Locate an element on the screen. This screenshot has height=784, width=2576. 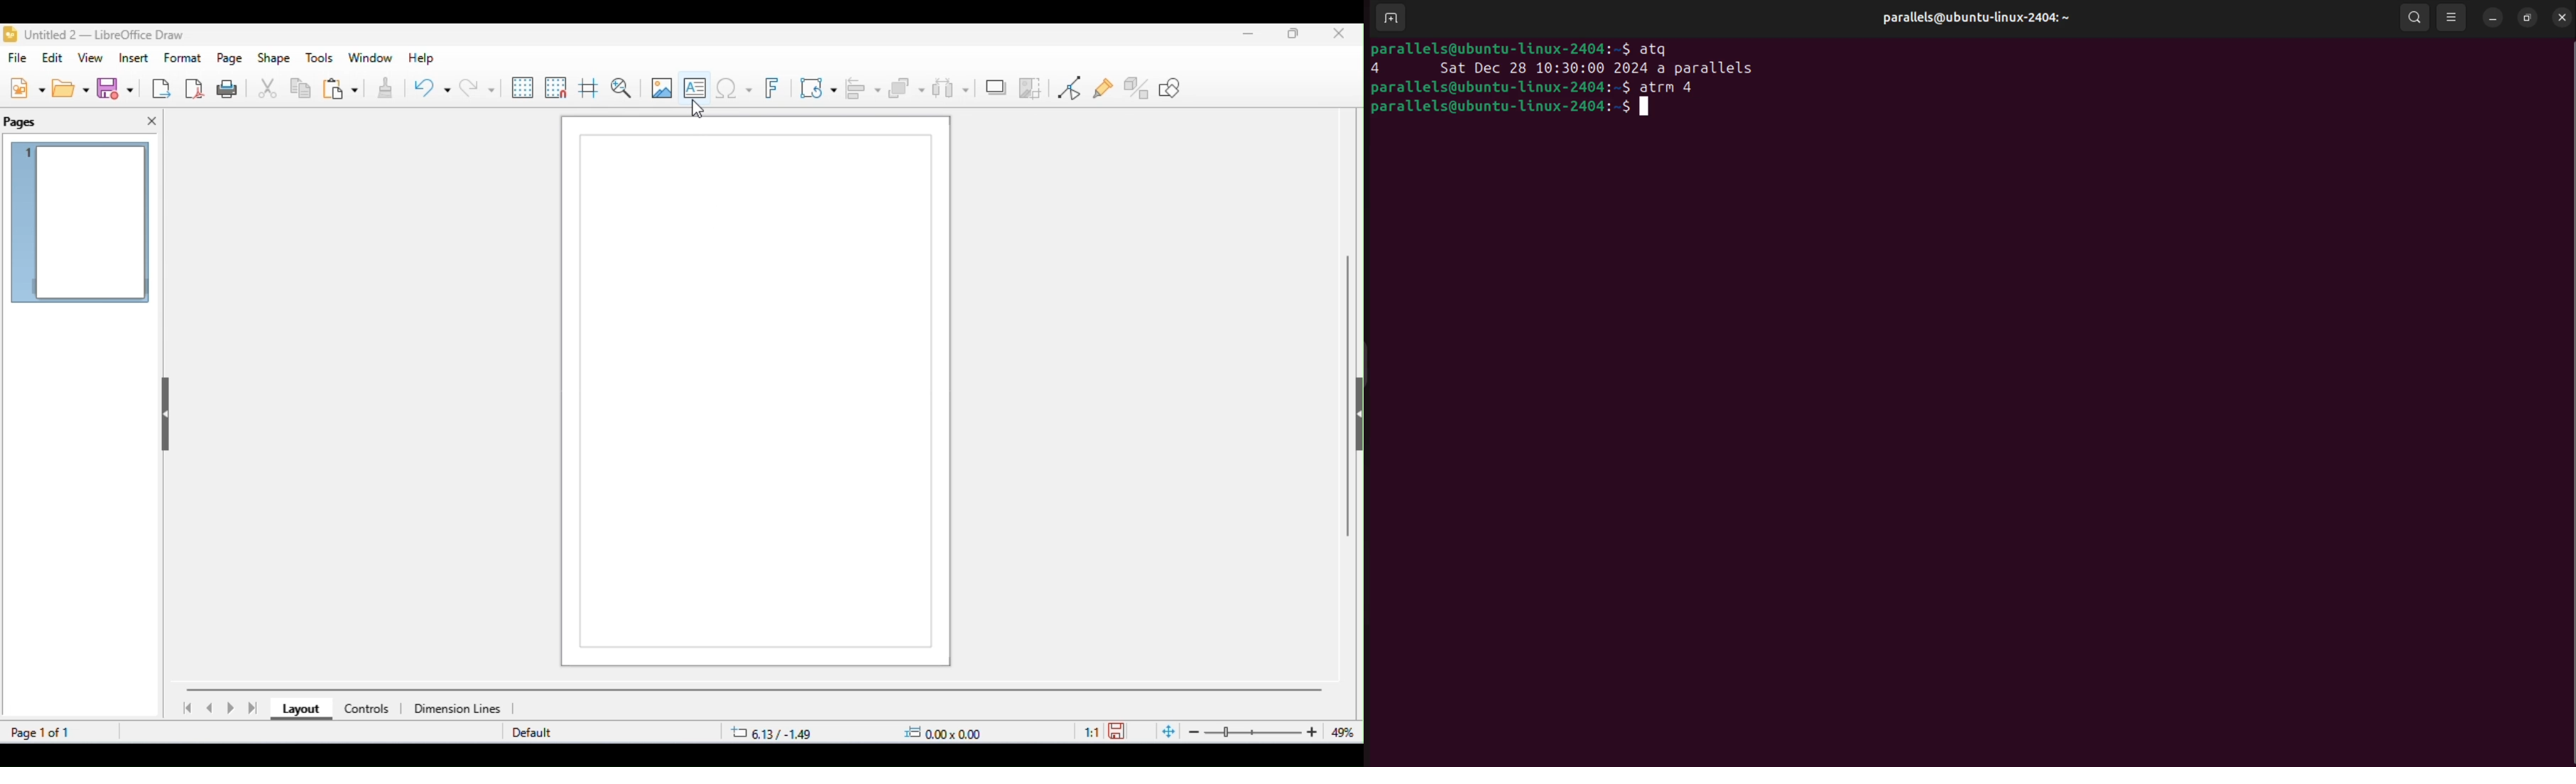
minimize is located at coordinates (1244, 36).